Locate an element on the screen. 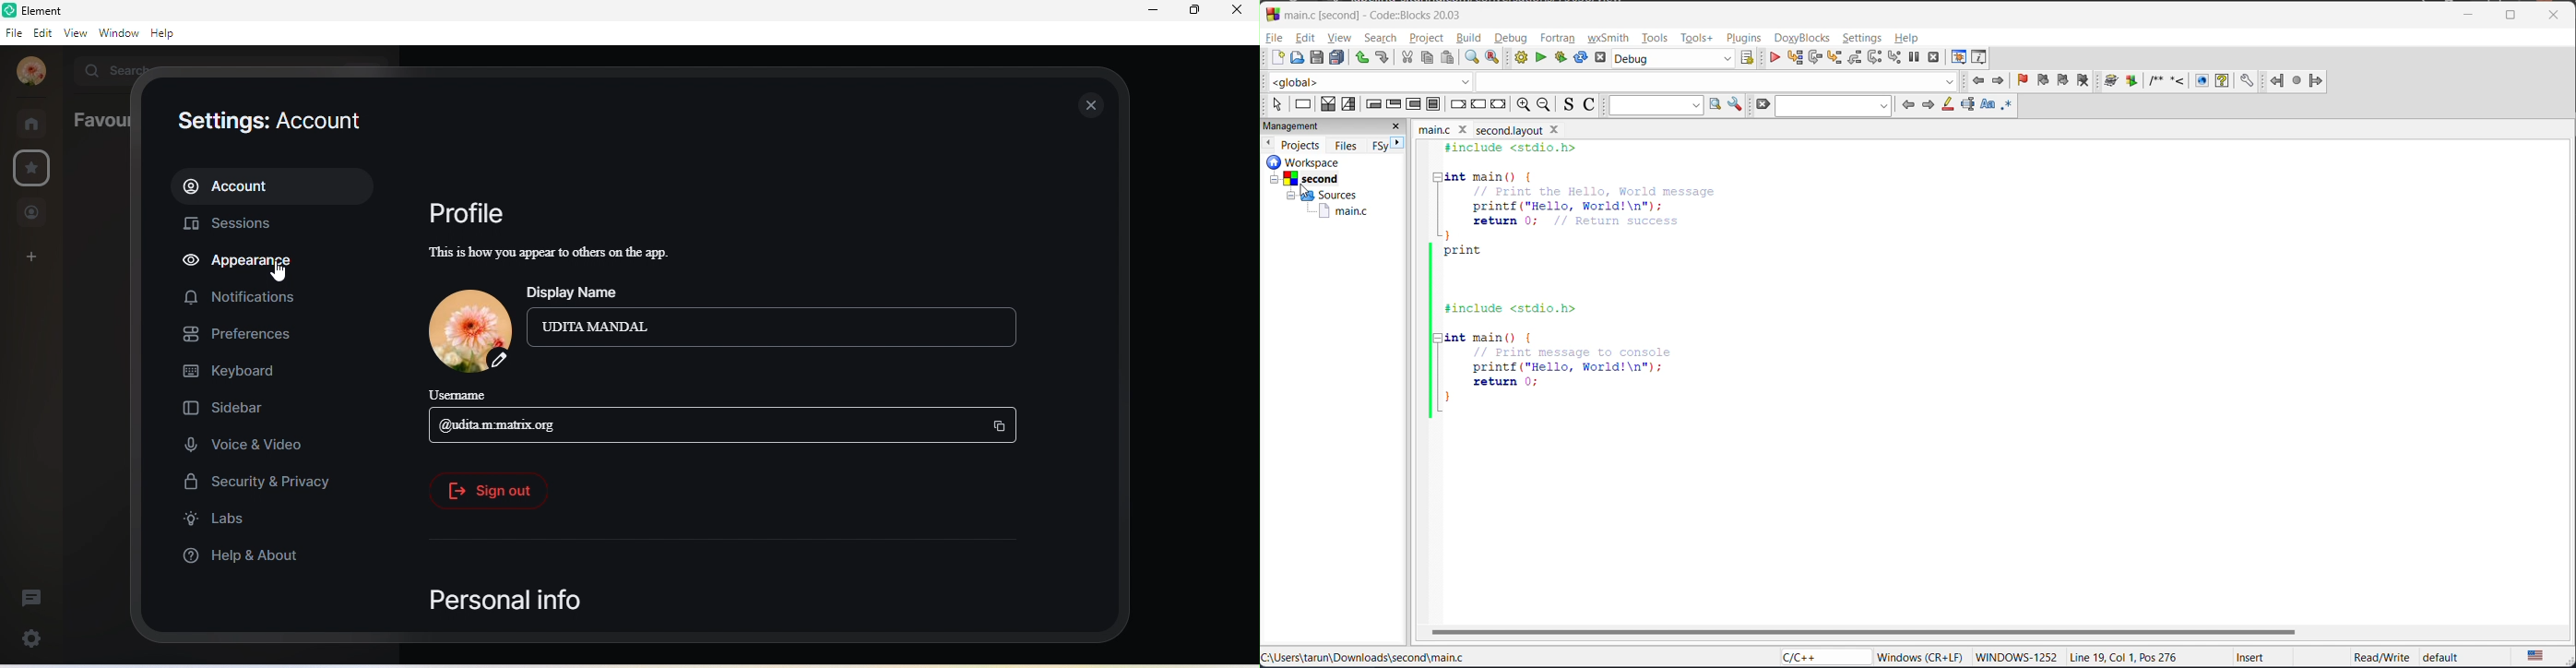  display name is located at coordinates (595, 288).